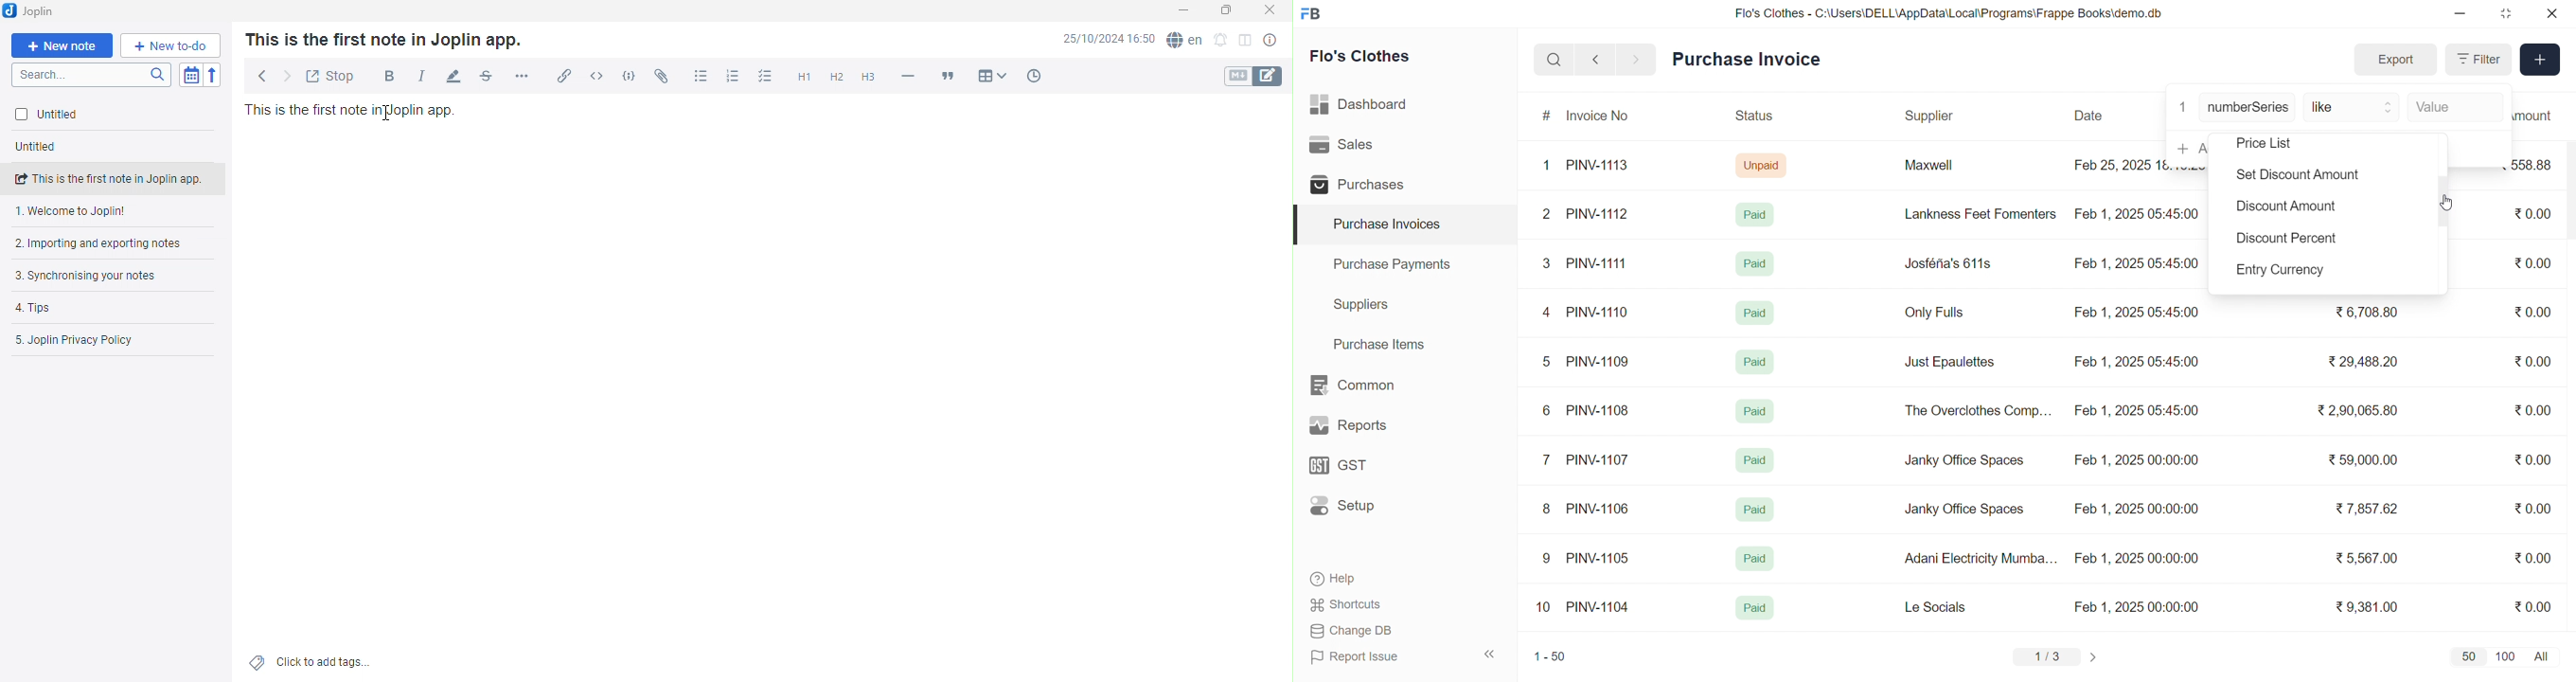 Image resolution: width=2576 pixels, height=700 pixels. I want to click on PINV-1108, so click(1599, 411).